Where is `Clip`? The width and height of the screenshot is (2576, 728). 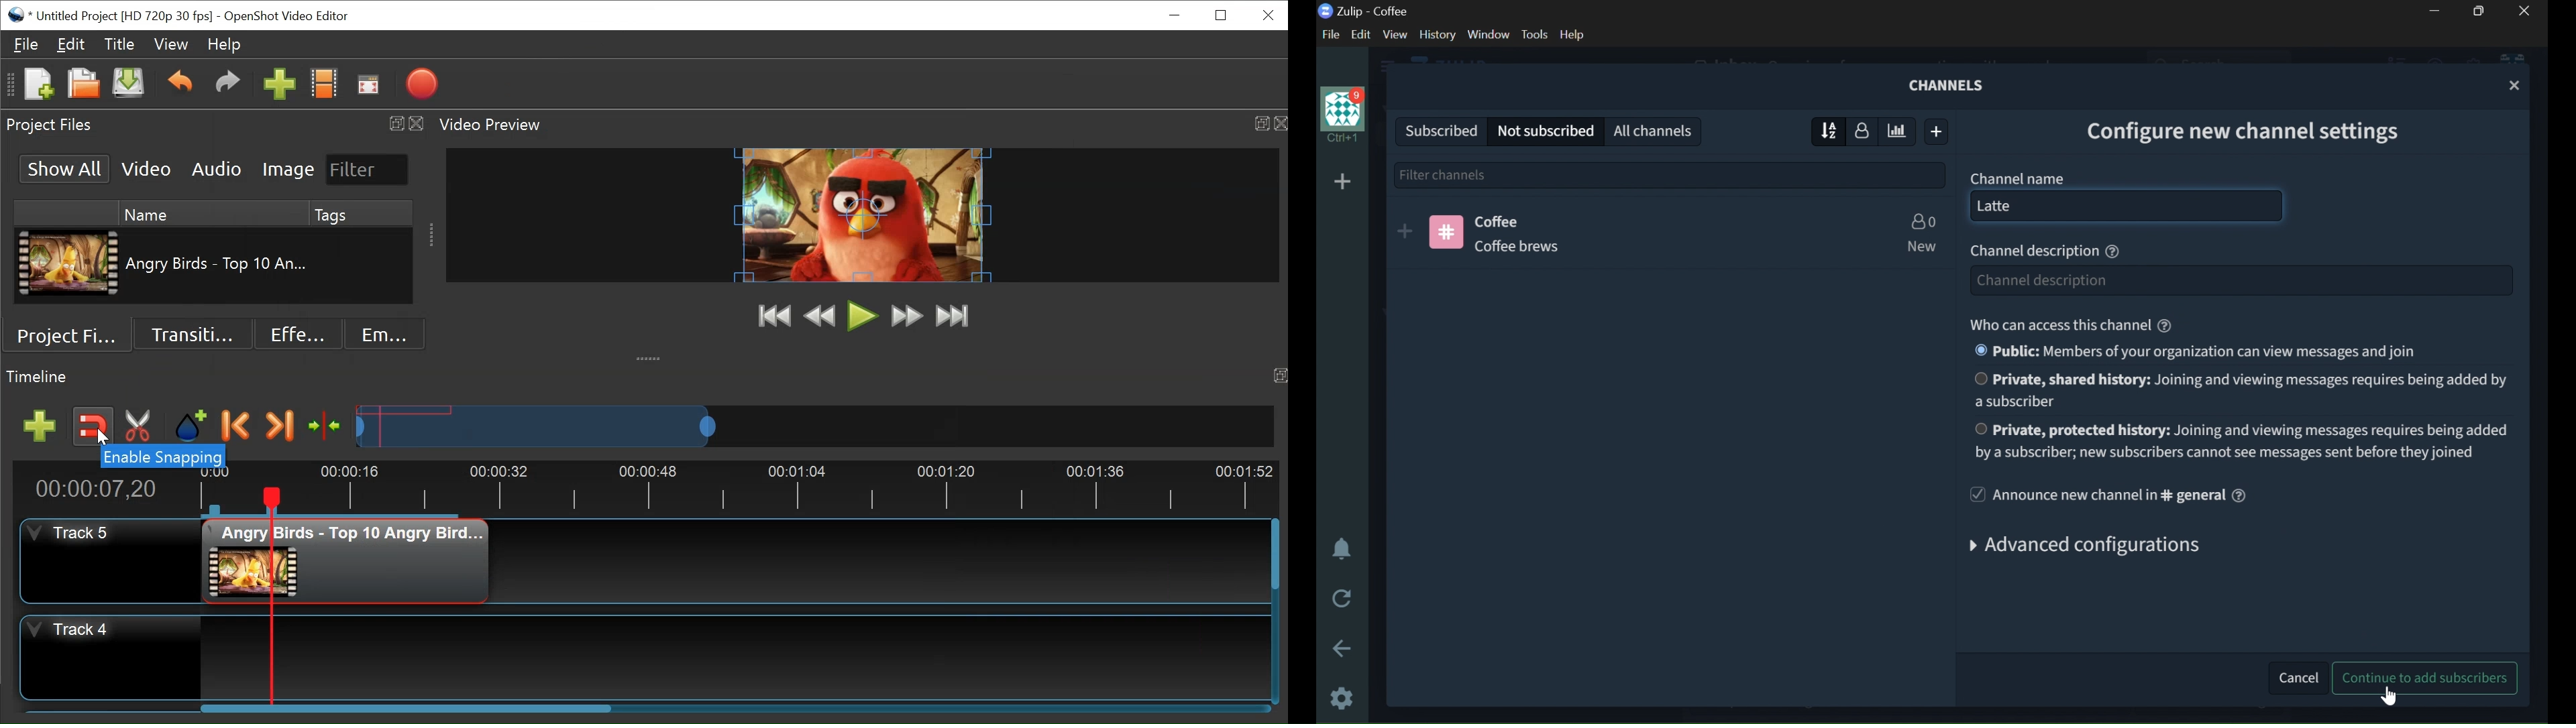
Clip is located at coordinates (67, 265).